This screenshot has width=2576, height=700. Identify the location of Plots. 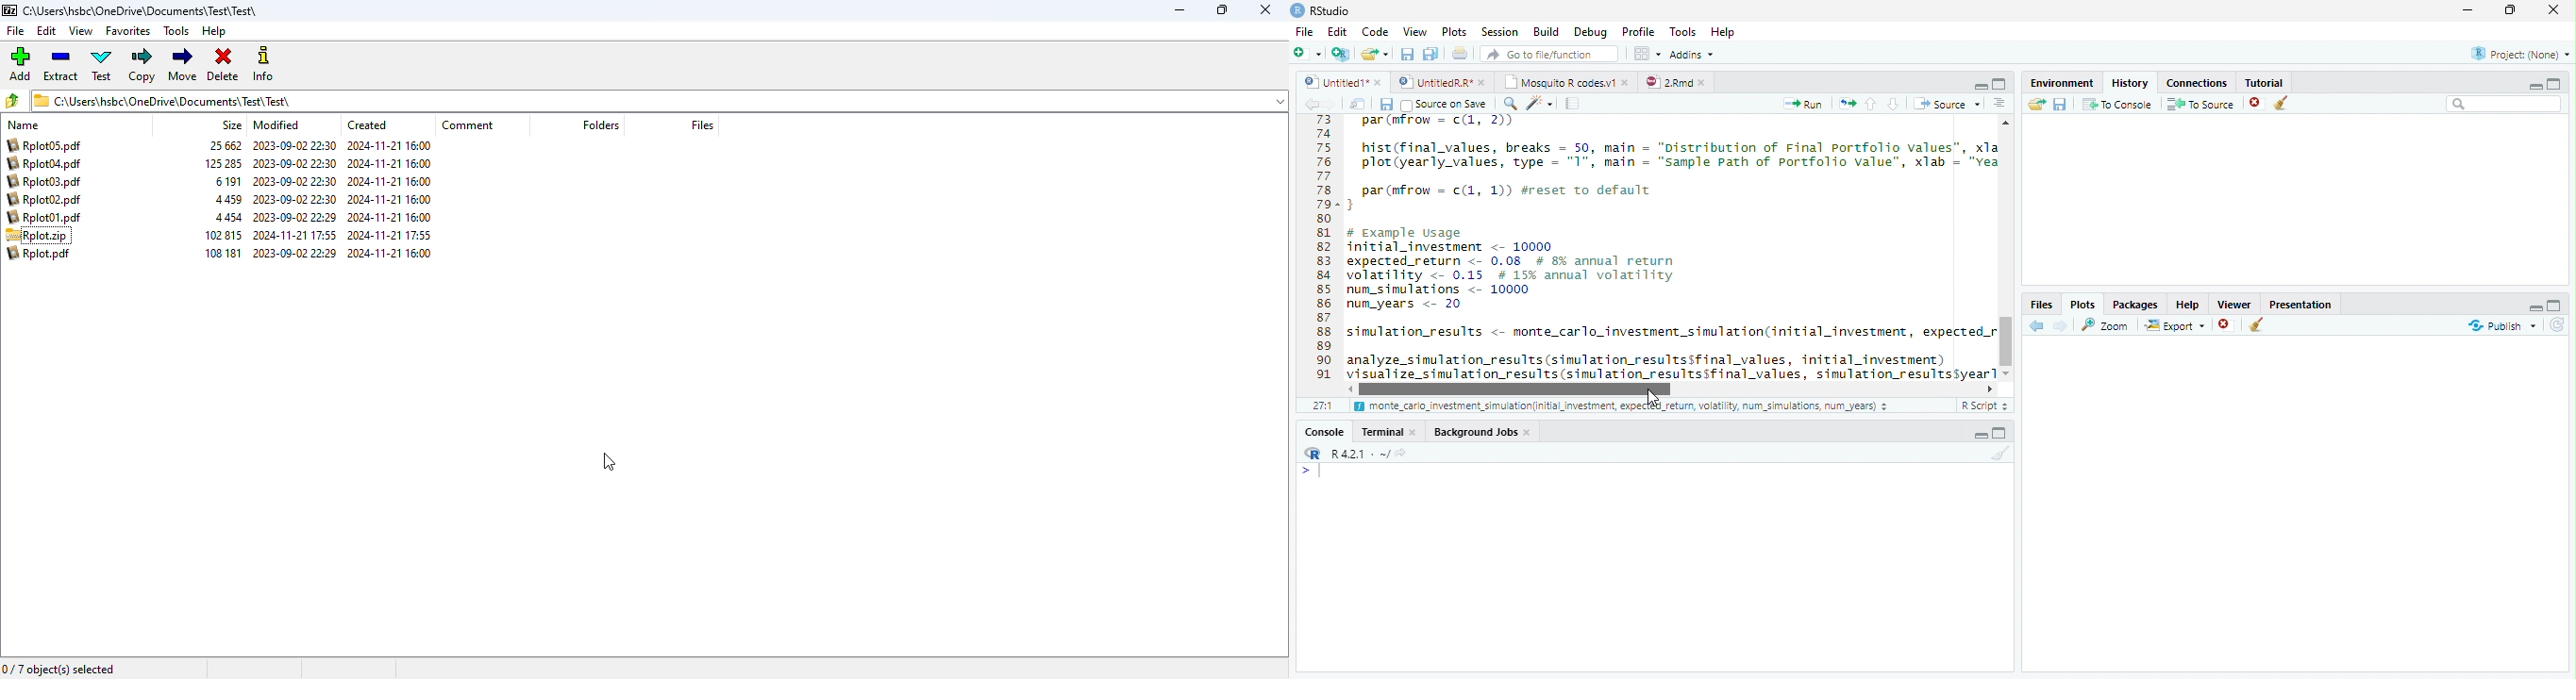
(1453, 32).